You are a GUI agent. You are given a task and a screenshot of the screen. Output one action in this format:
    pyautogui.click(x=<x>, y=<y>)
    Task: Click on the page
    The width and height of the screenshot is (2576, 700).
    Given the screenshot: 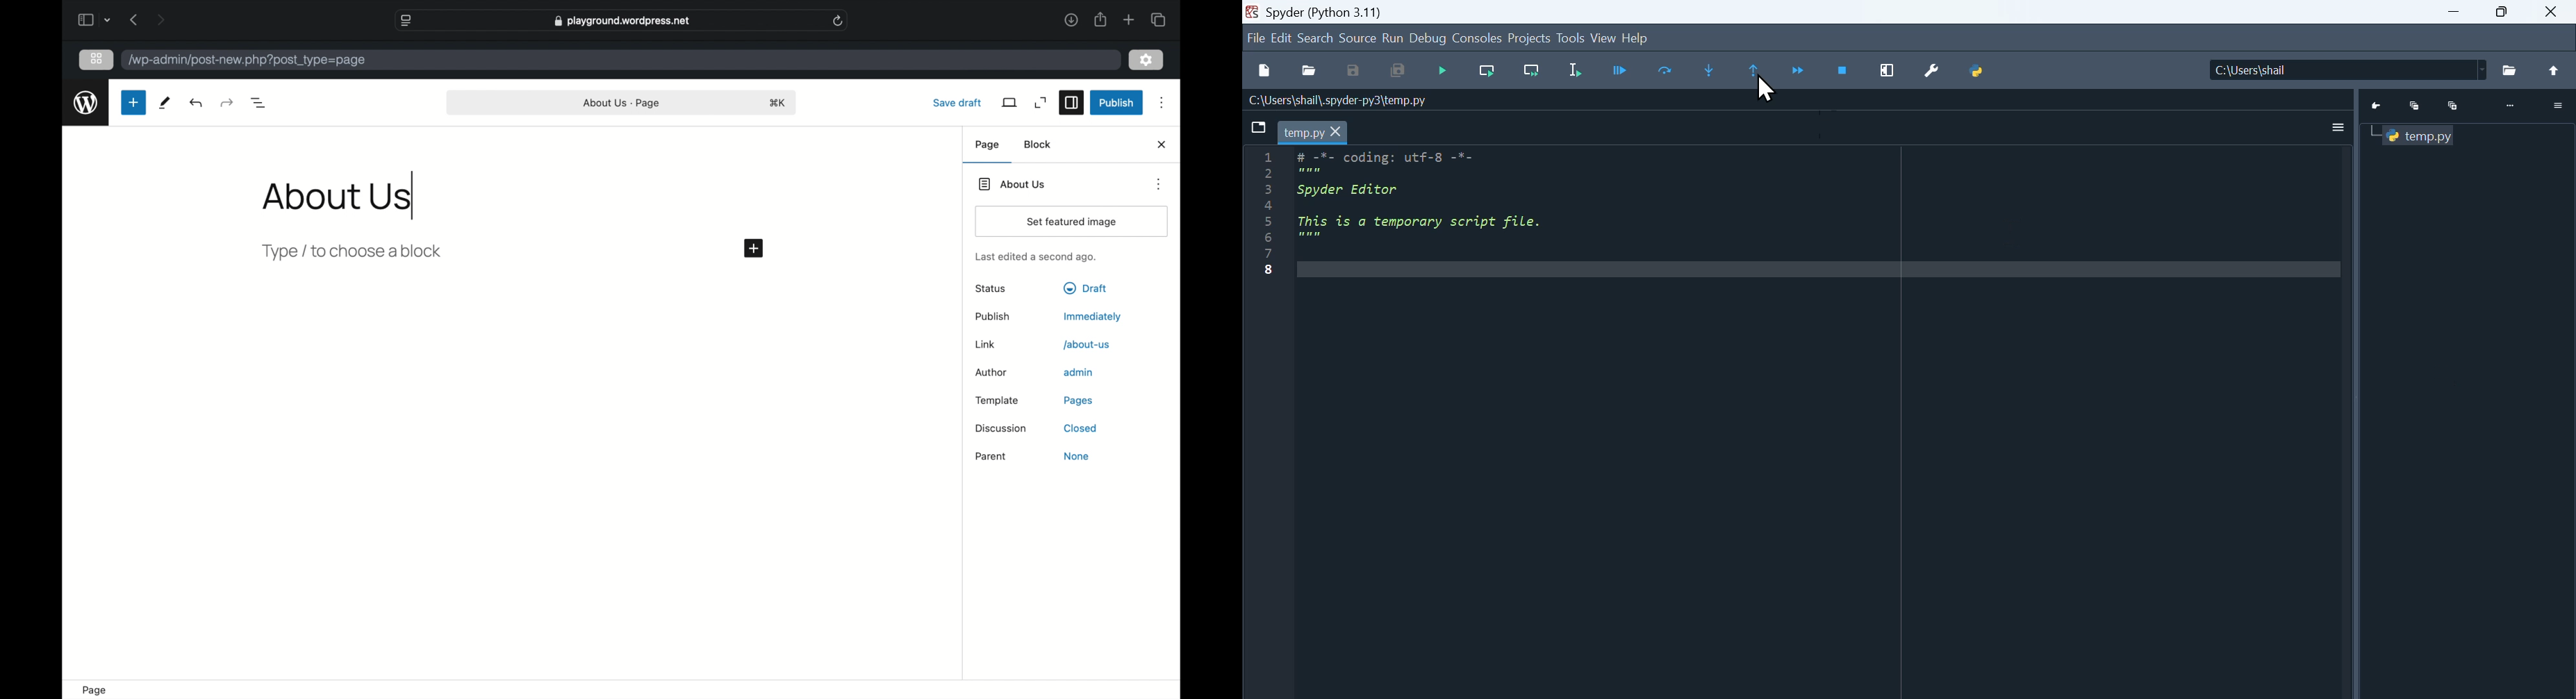 What is the action you would take?
    pyautogui.click(x=96, y=691)
    